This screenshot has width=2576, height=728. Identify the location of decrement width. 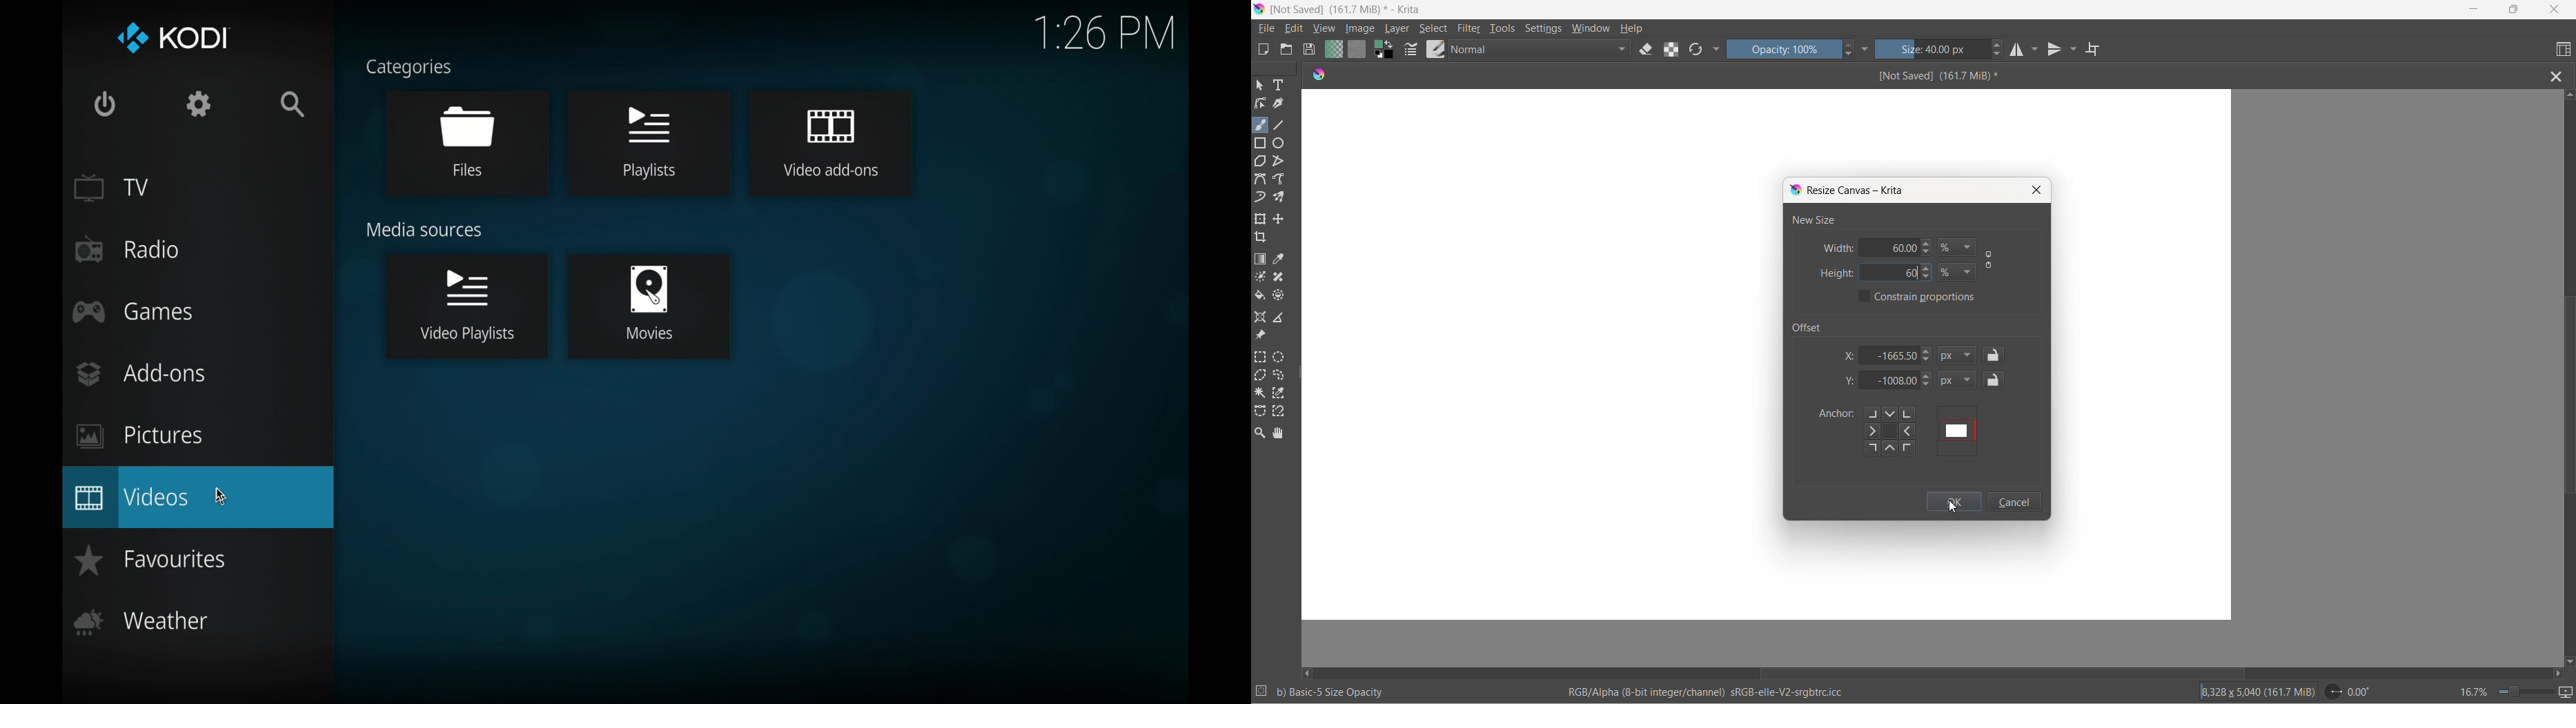
(1931, 253).